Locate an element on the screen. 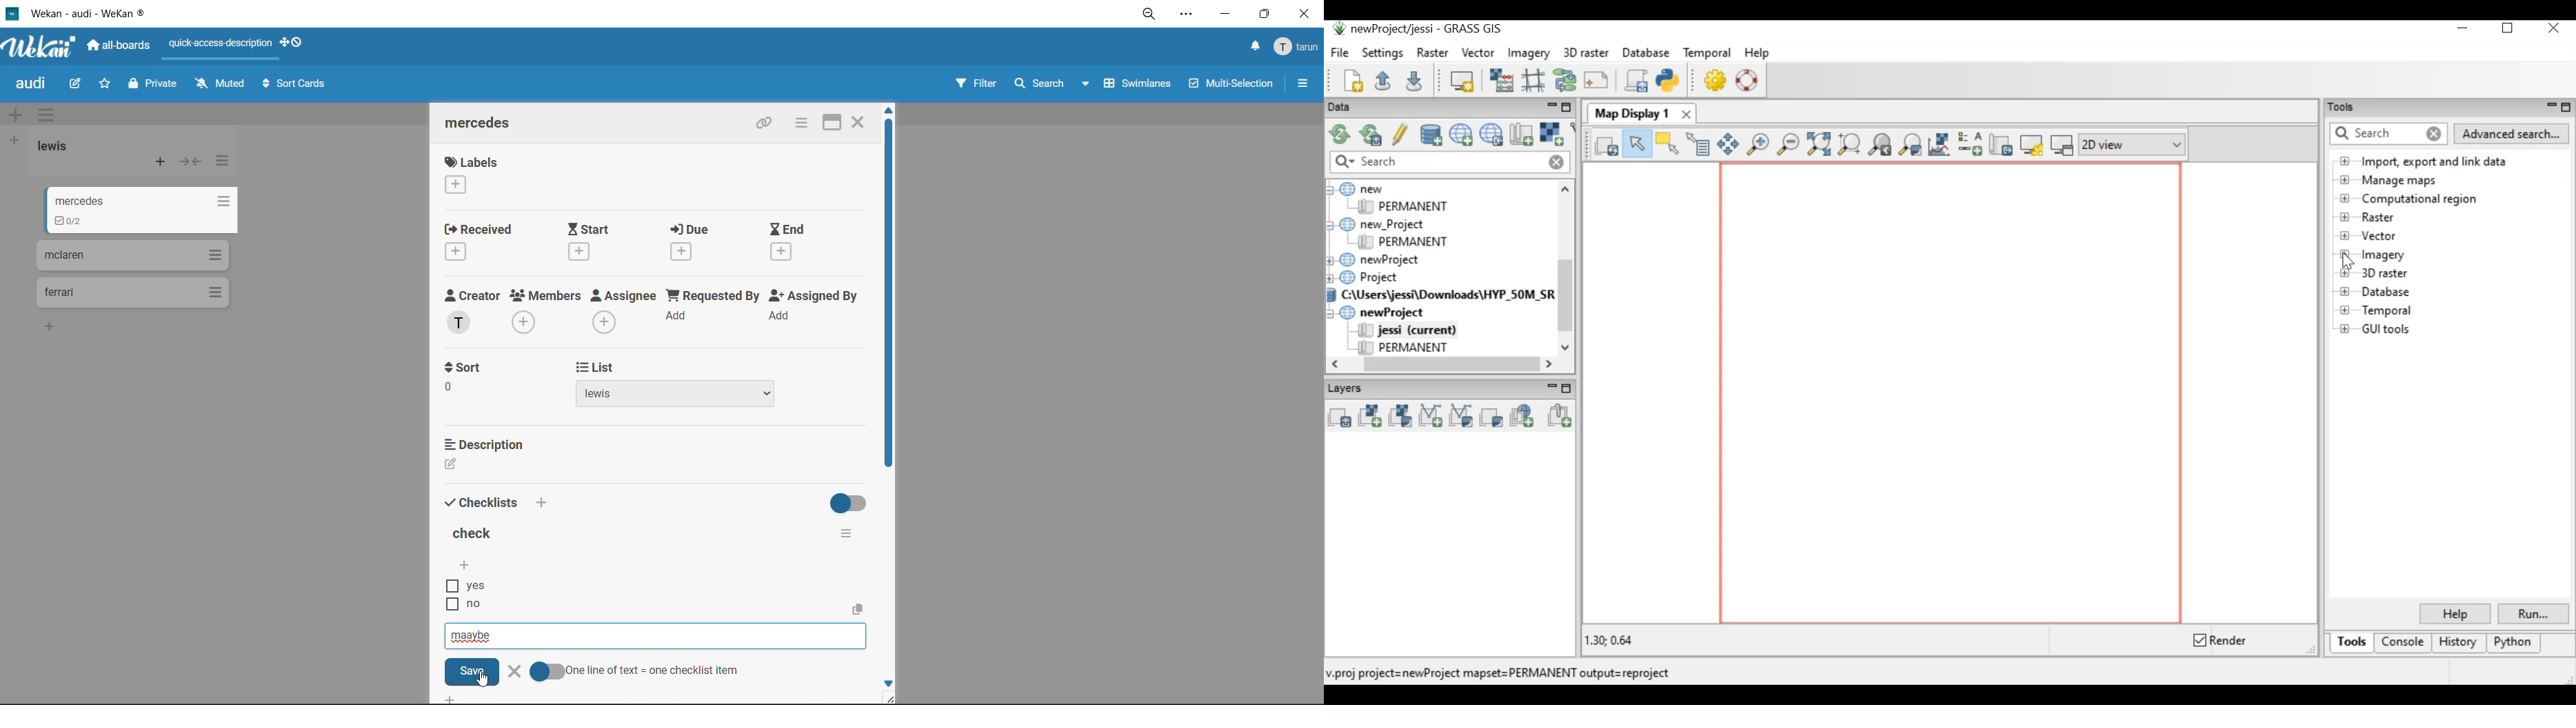 This screenshot has height=728, width=2576. add list is located at coordinates (17, 141).